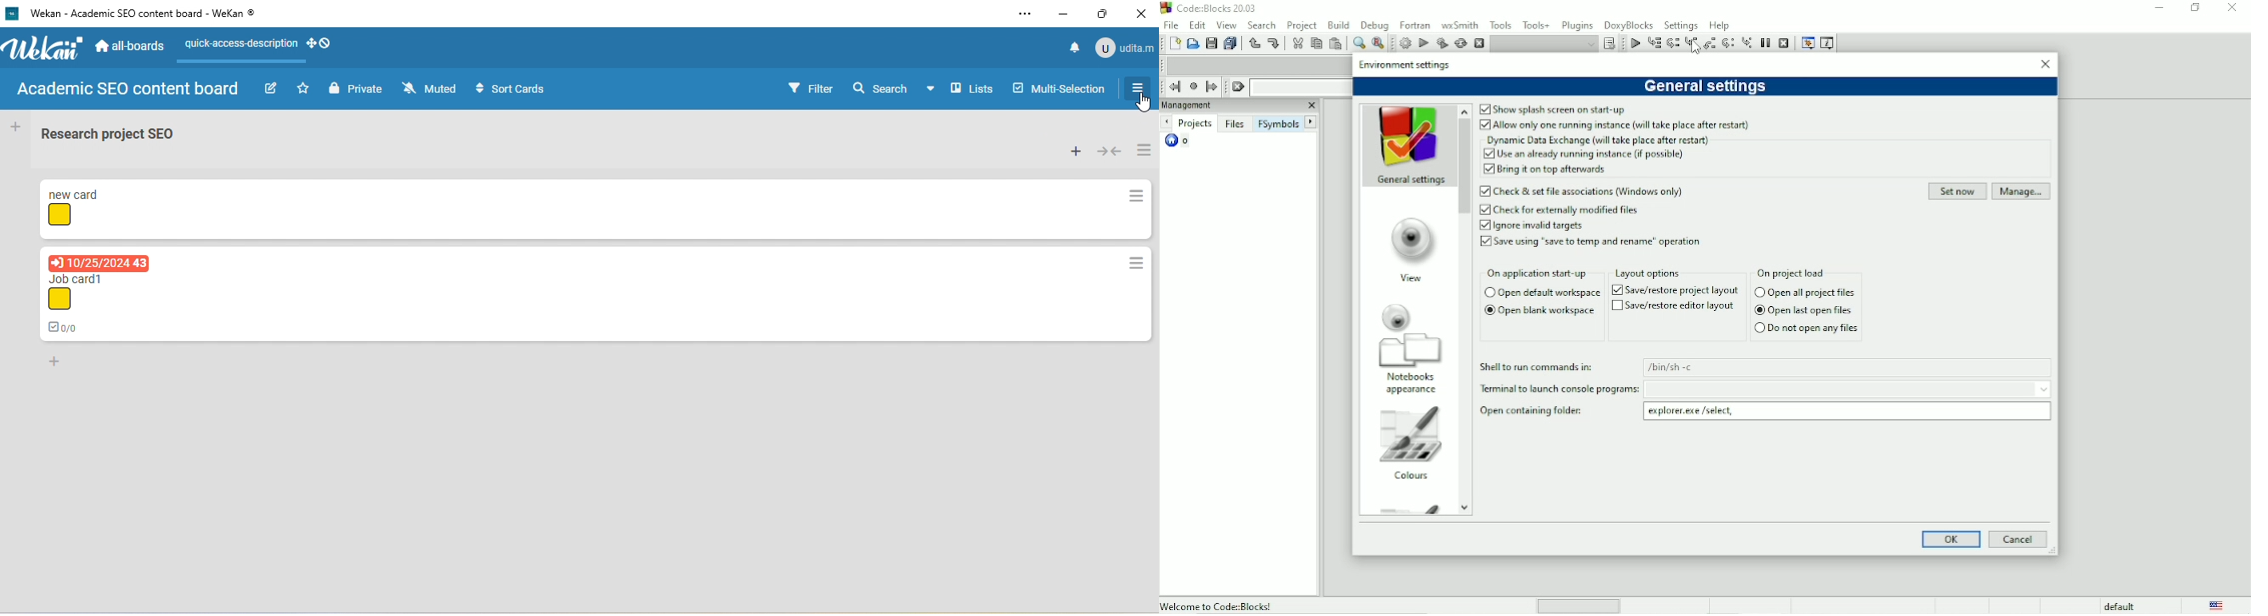 This screenshot has width=2268, height=616. Describe the element at coordinates (2044, 63) in the screenshot. I see `Close` at that location.